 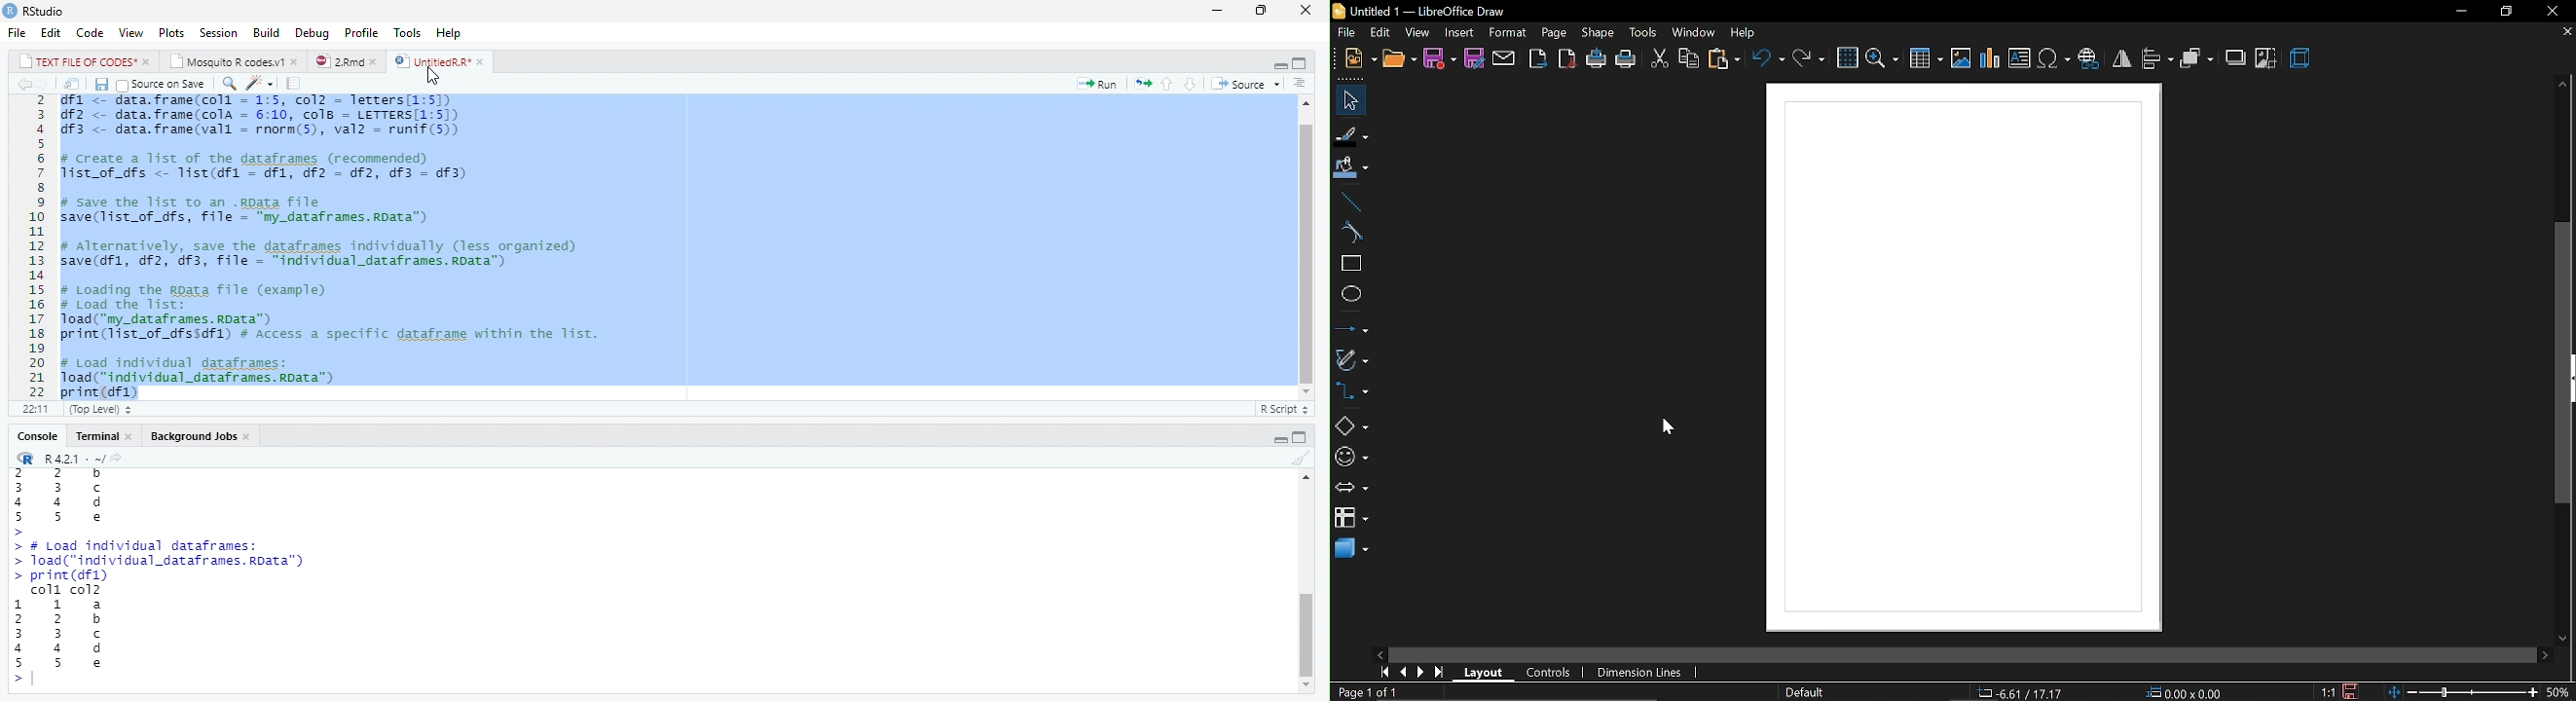 What do you see at coordinates (1638, 672) in the screenshot?
I see `dimension lines` at bounding box center [1638, 672].